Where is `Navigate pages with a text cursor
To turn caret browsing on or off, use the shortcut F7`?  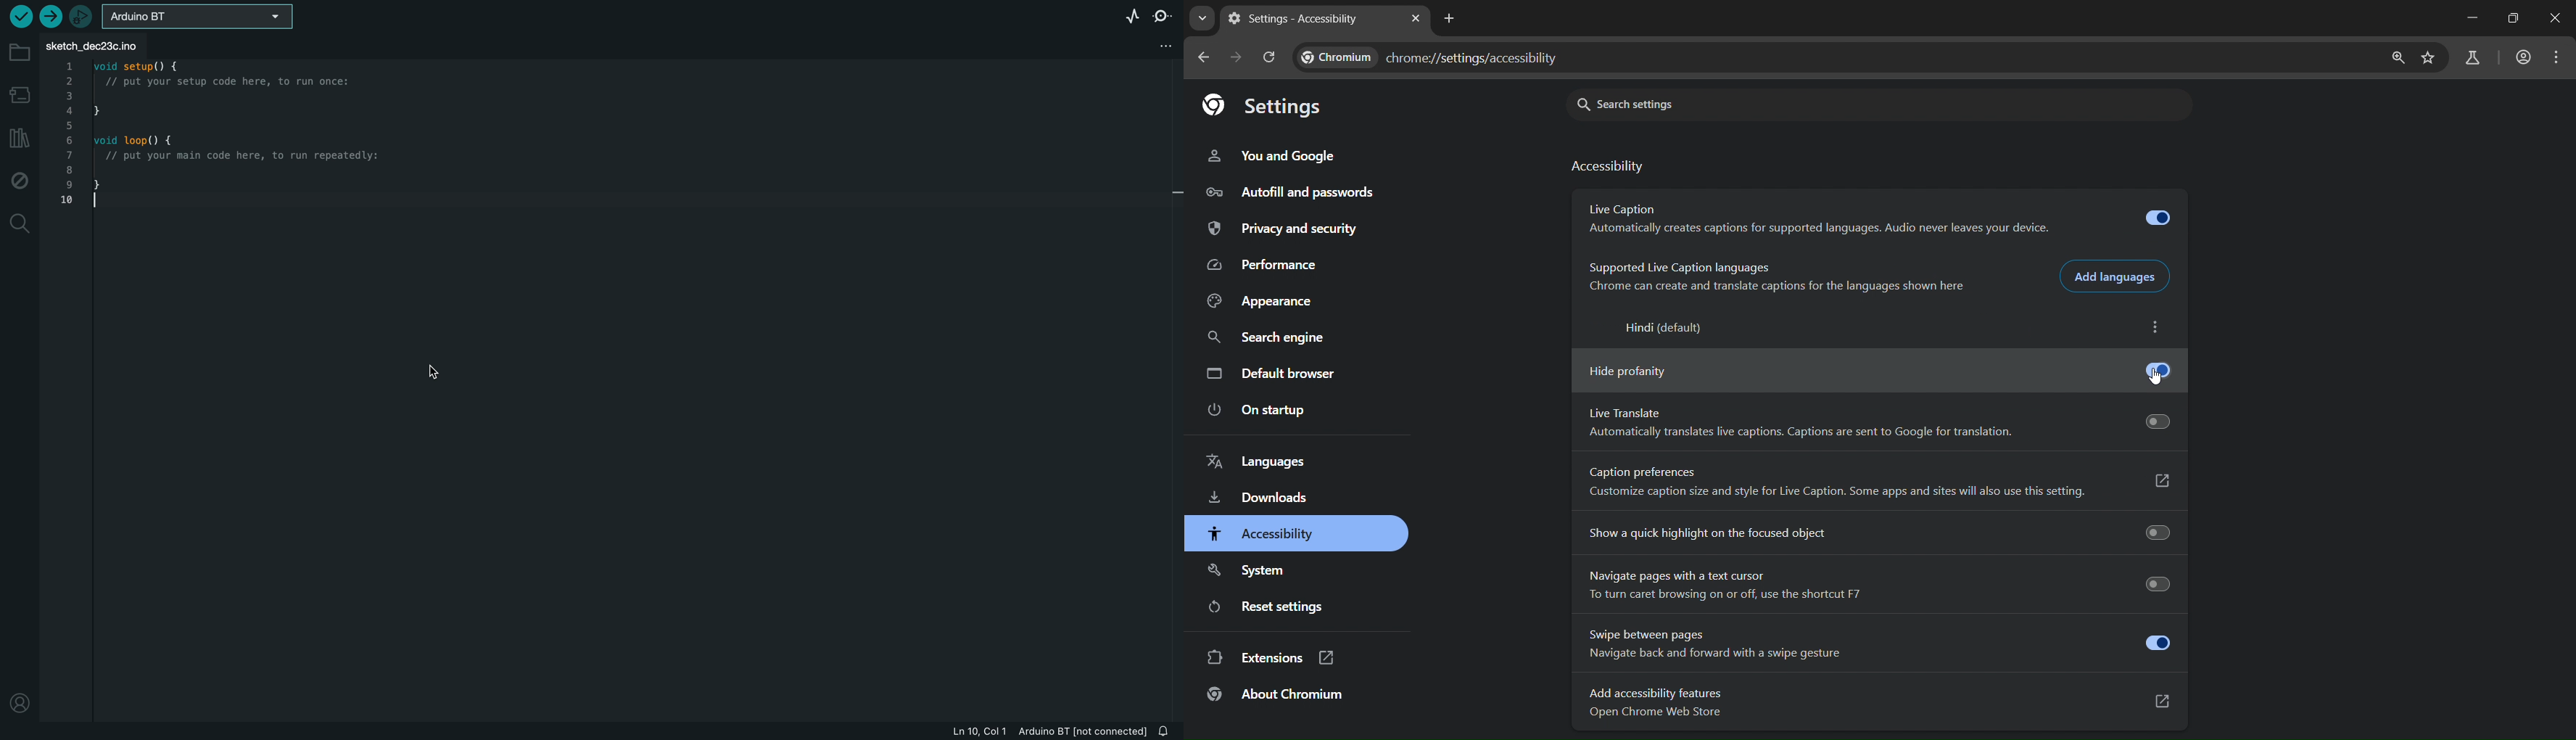 Navigate pages with a text cursor
To turn caret browsing on or off, use the shortcut F7 is located at coordinates (1875, 585).